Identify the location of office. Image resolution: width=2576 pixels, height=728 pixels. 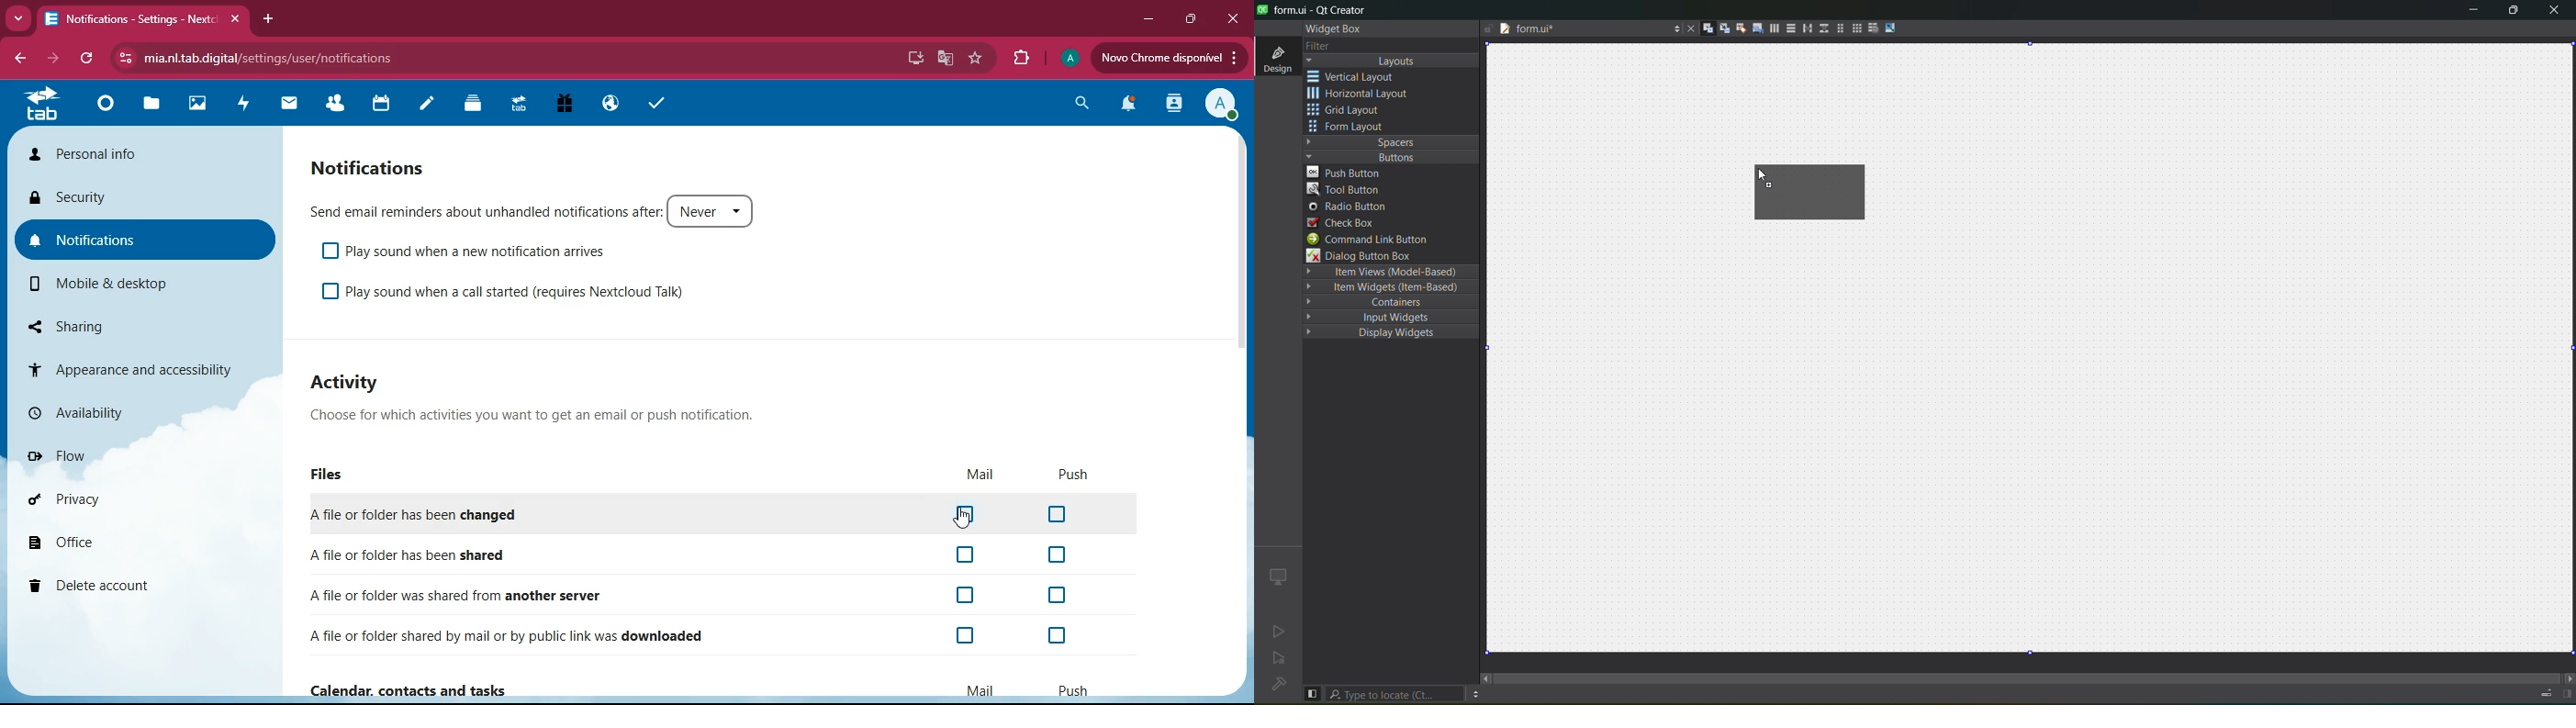
(109, 542).